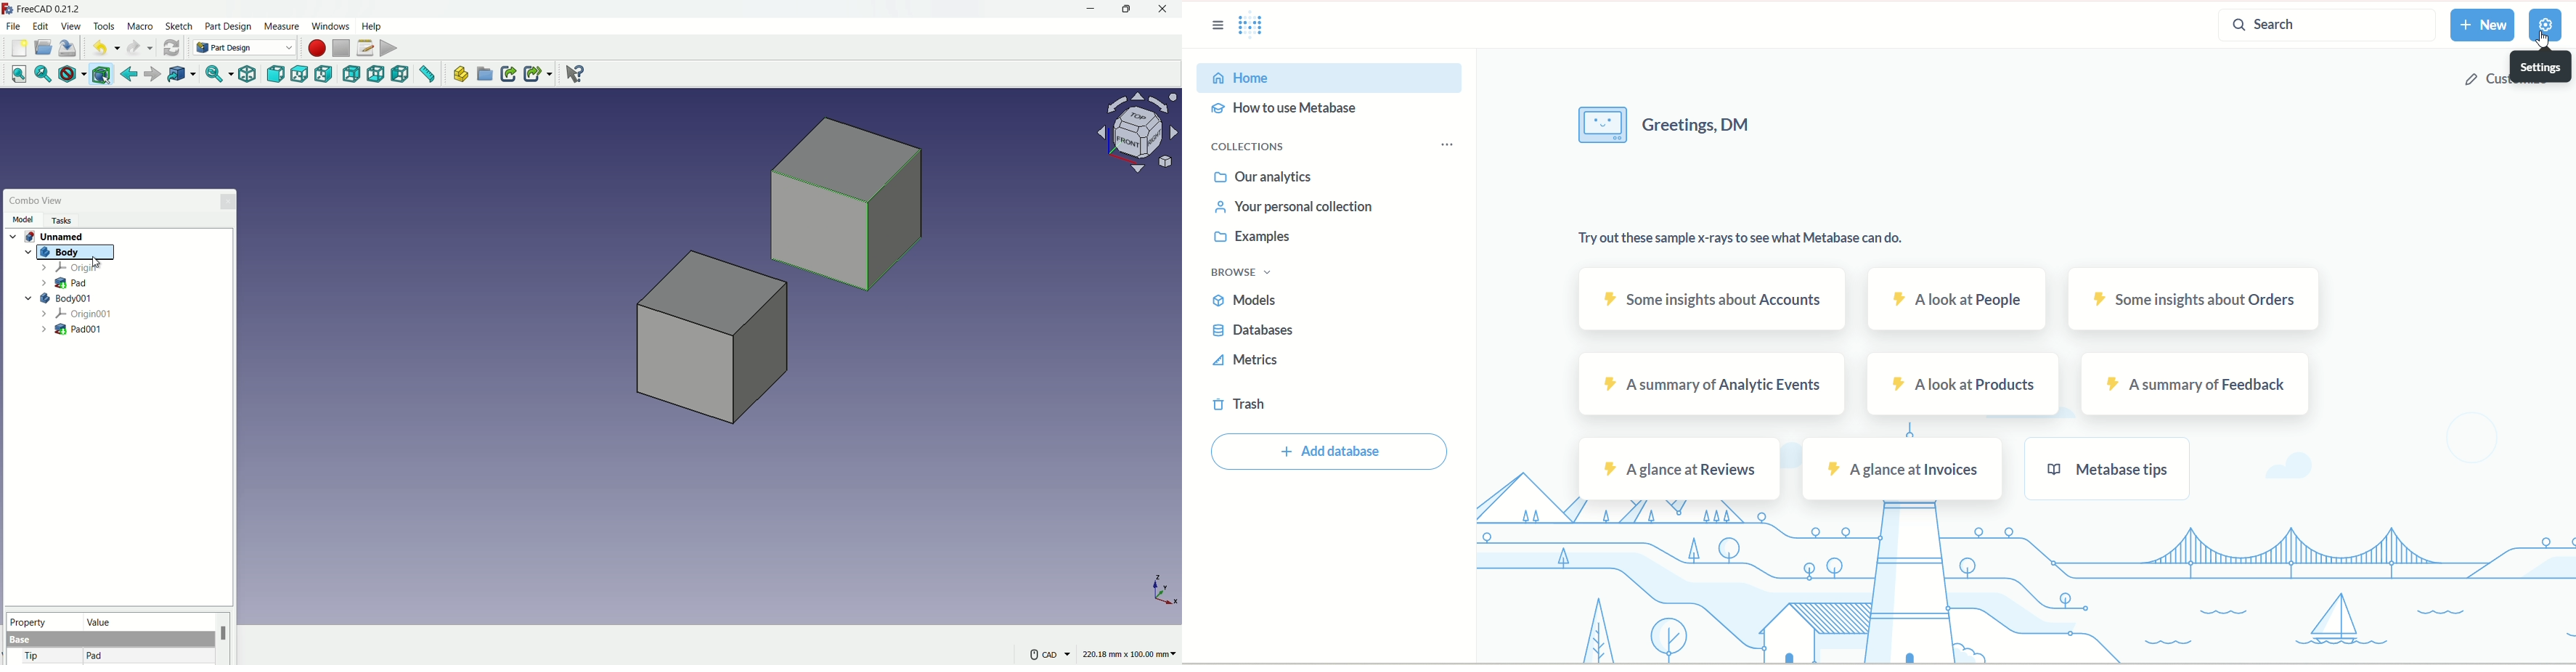 This screenshot has width=2576, height=672. I want to click on origin001, so click(77, 314).